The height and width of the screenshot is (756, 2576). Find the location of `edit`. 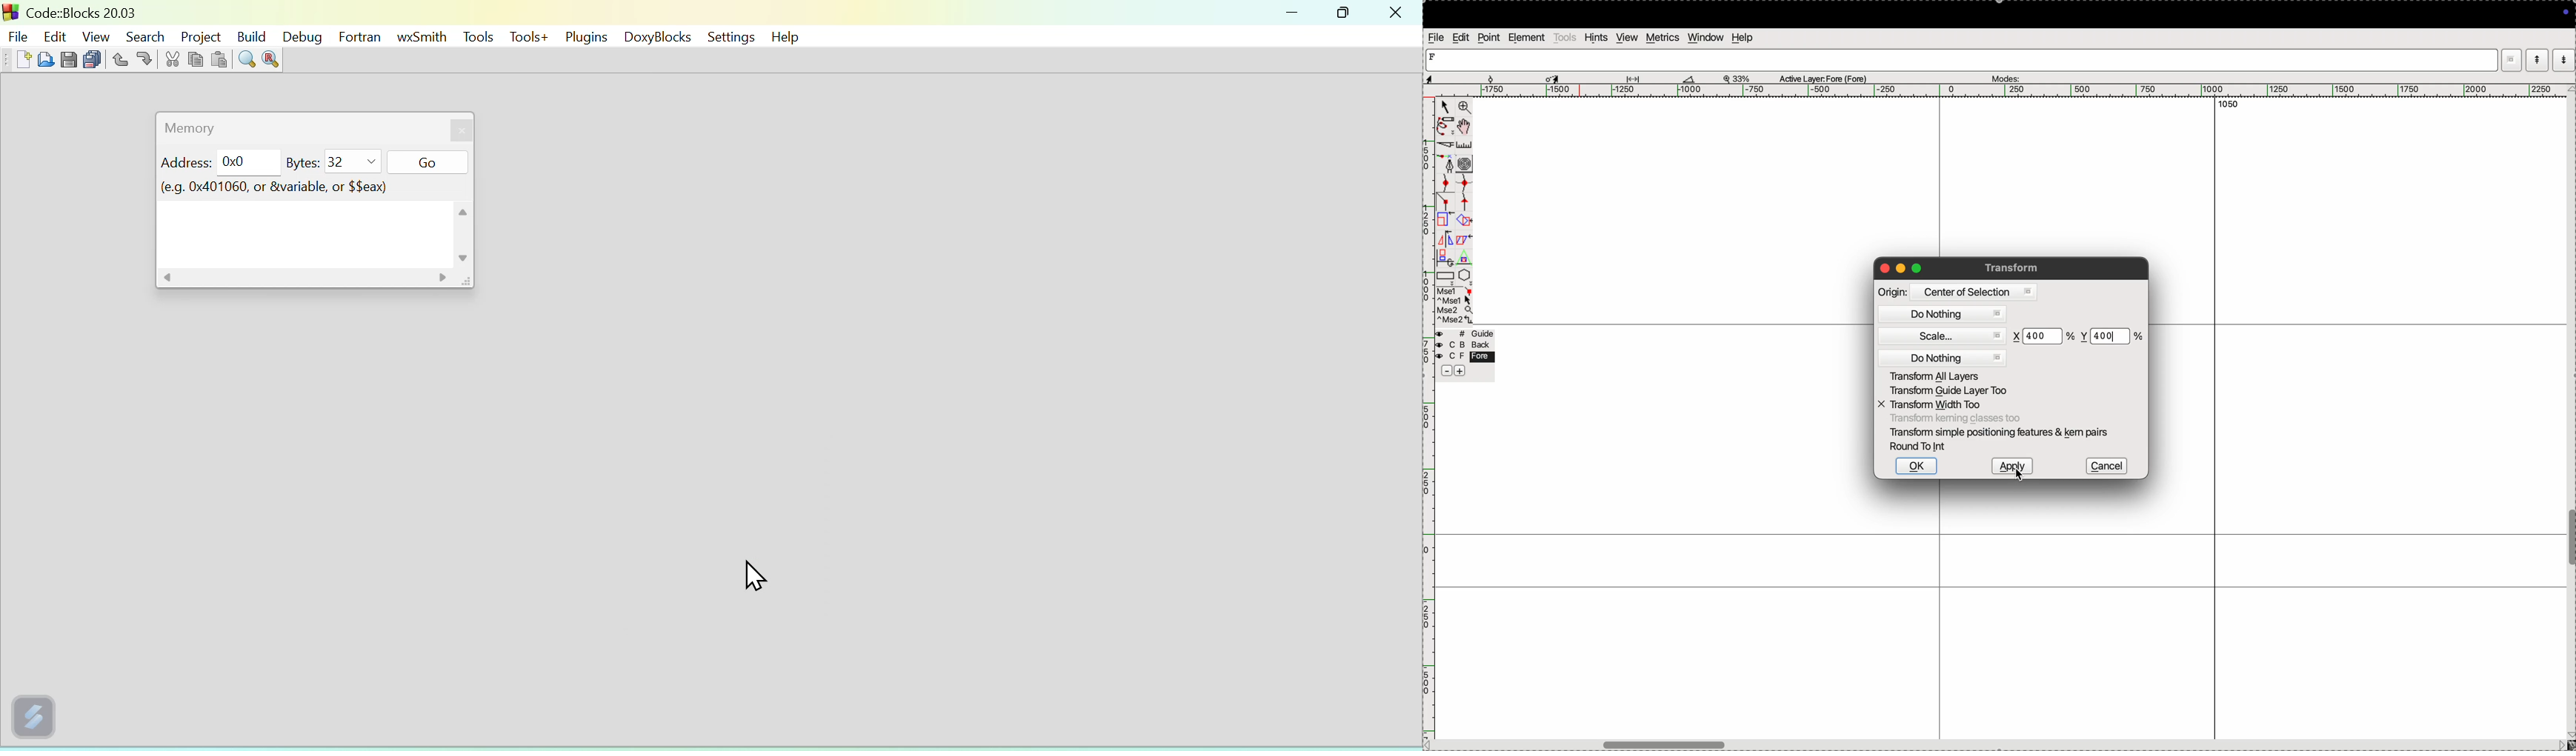

edit is located at coordinates (1462, 38).